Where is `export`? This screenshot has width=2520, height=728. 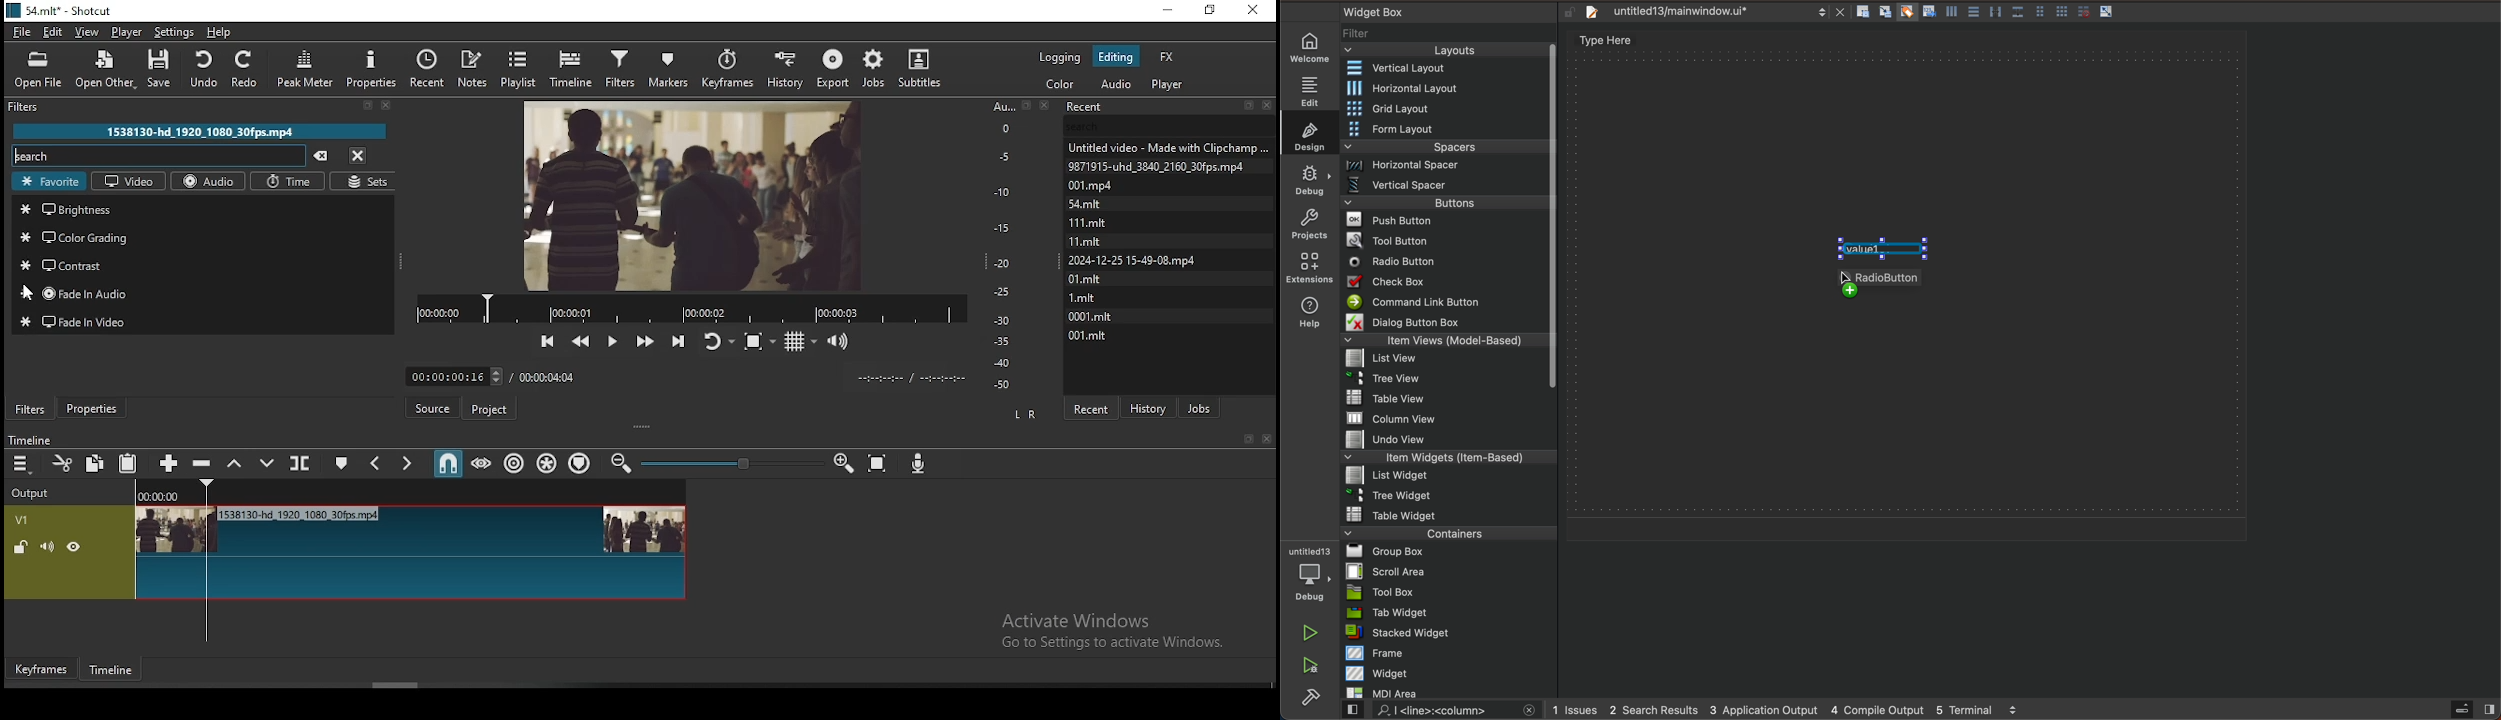
export is located at coordinates (832, 69).